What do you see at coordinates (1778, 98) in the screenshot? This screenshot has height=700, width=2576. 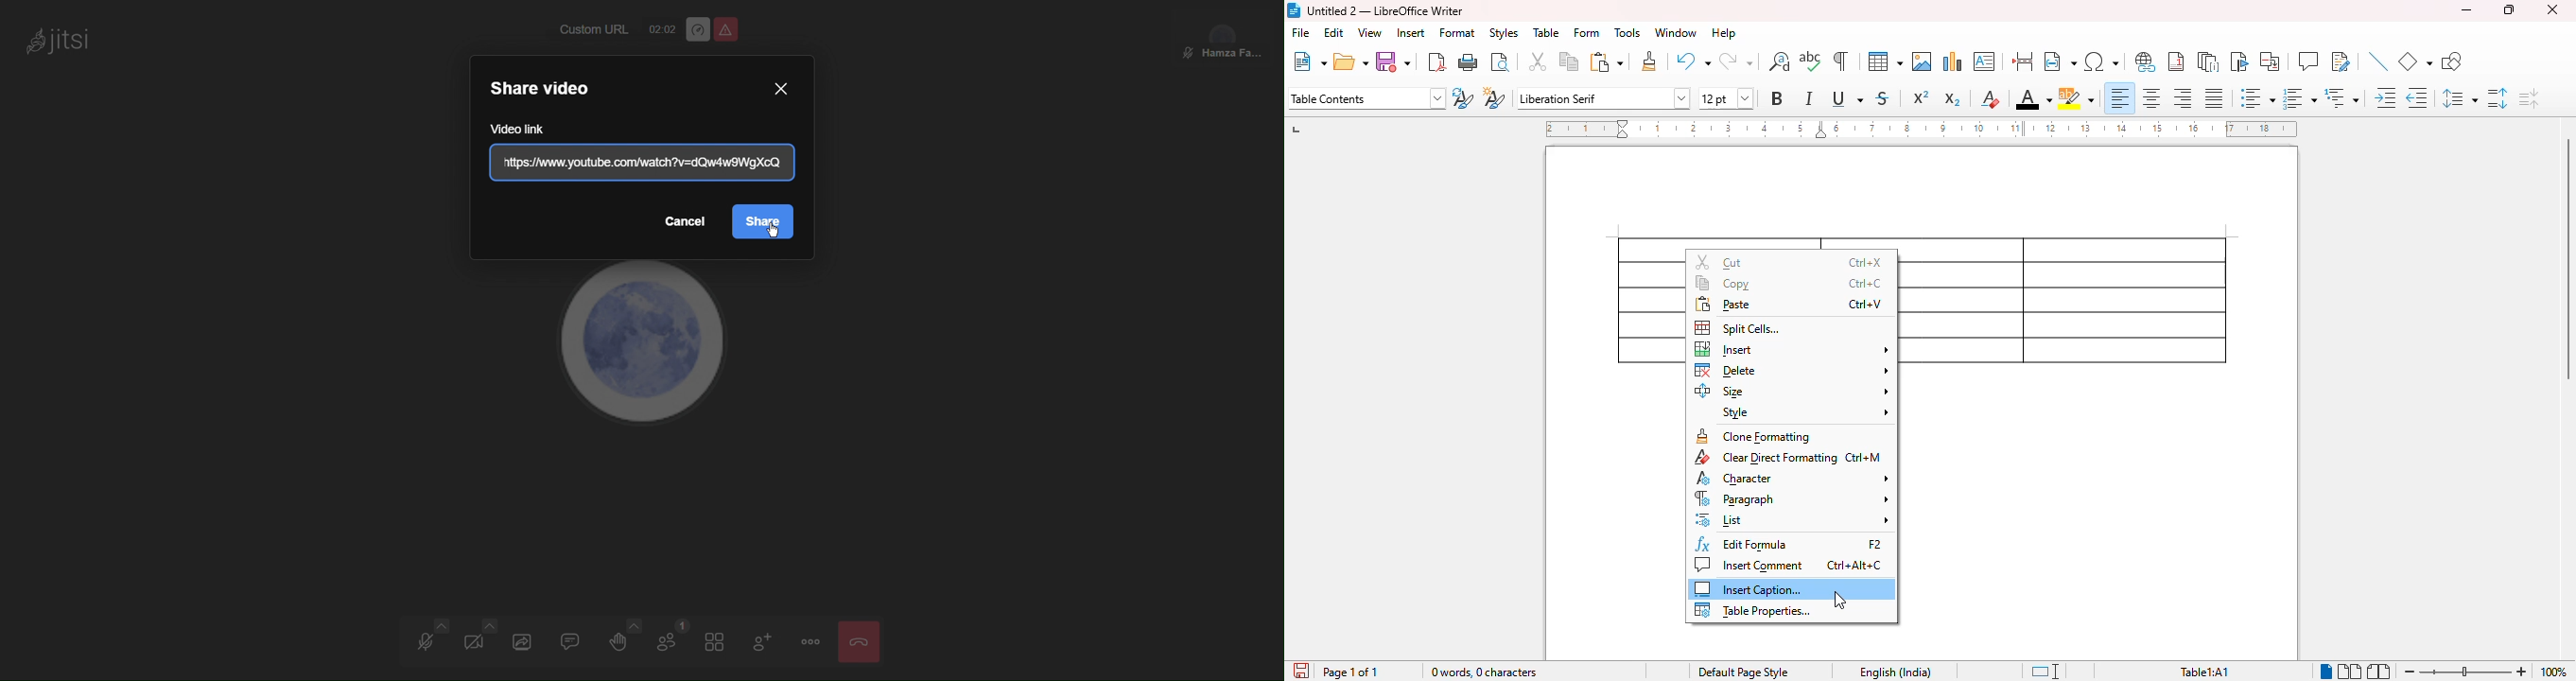 I see `bold` at bounding box center [1778, 98].